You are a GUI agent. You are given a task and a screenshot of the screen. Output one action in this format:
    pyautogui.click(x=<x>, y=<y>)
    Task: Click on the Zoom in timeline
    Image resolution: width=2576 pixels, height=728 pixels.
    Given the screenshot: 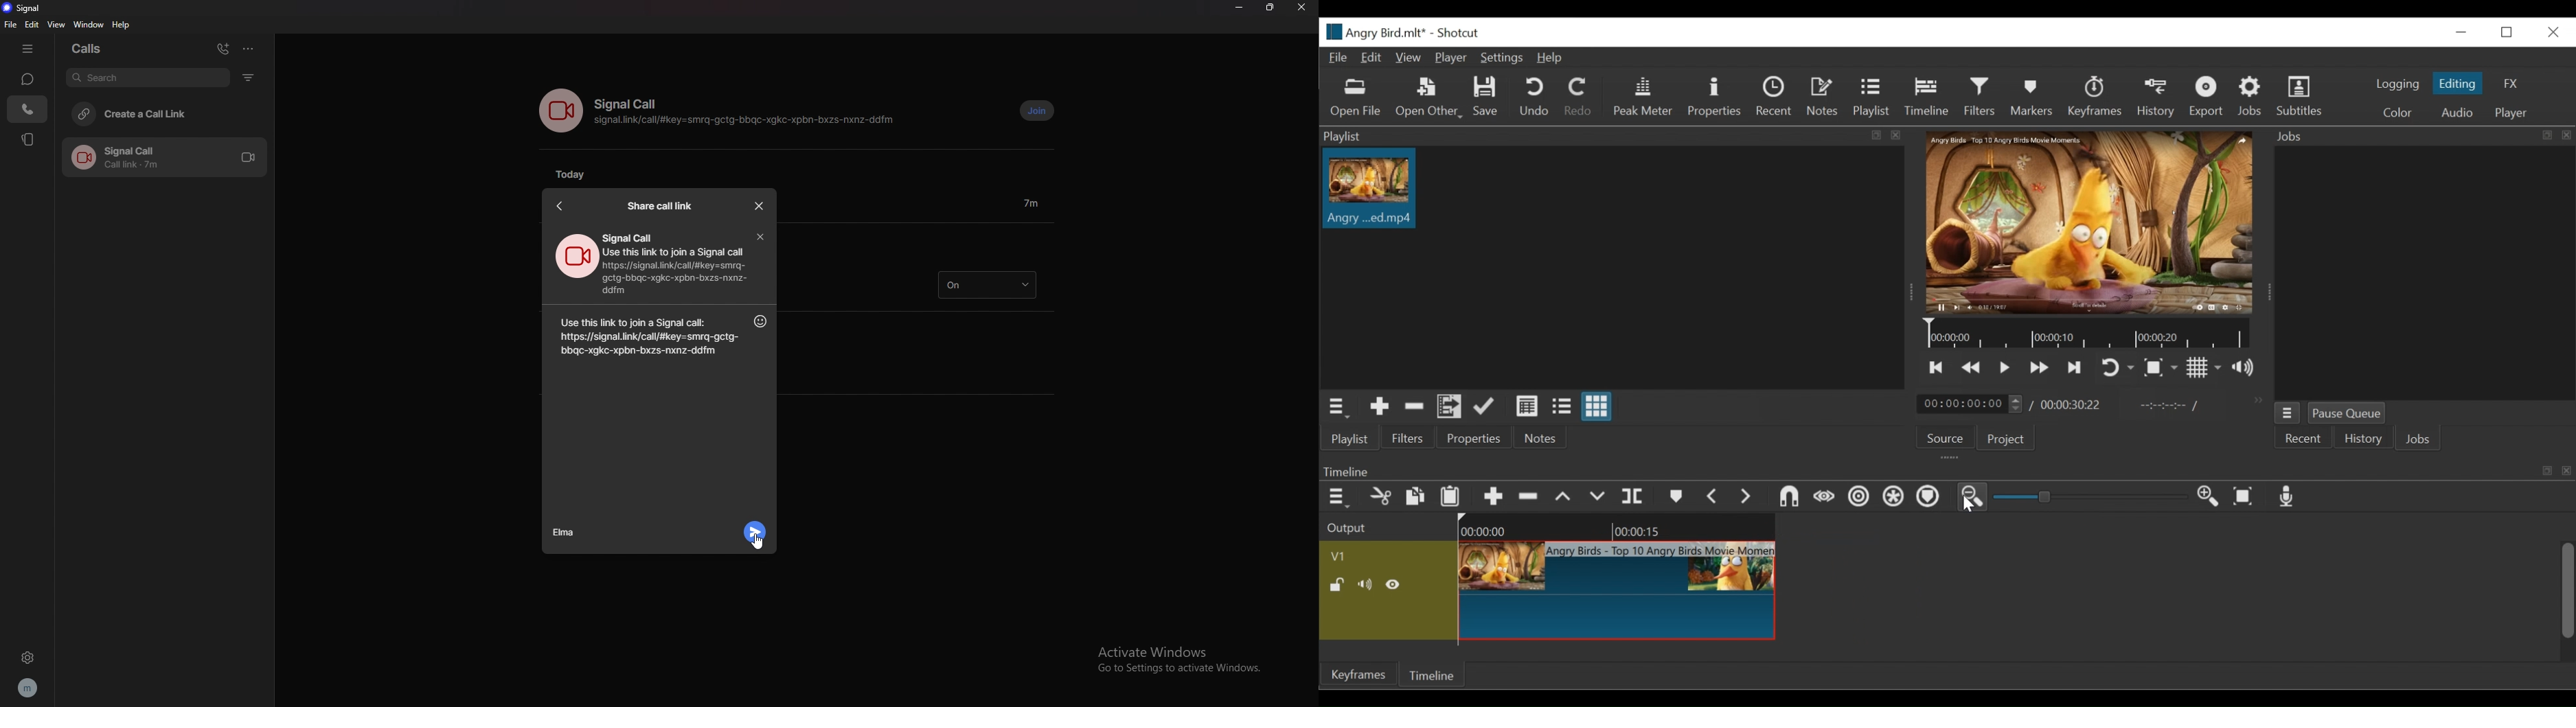 What is the action you would take?
    pyautogui.click(x=2210, y=498)
    